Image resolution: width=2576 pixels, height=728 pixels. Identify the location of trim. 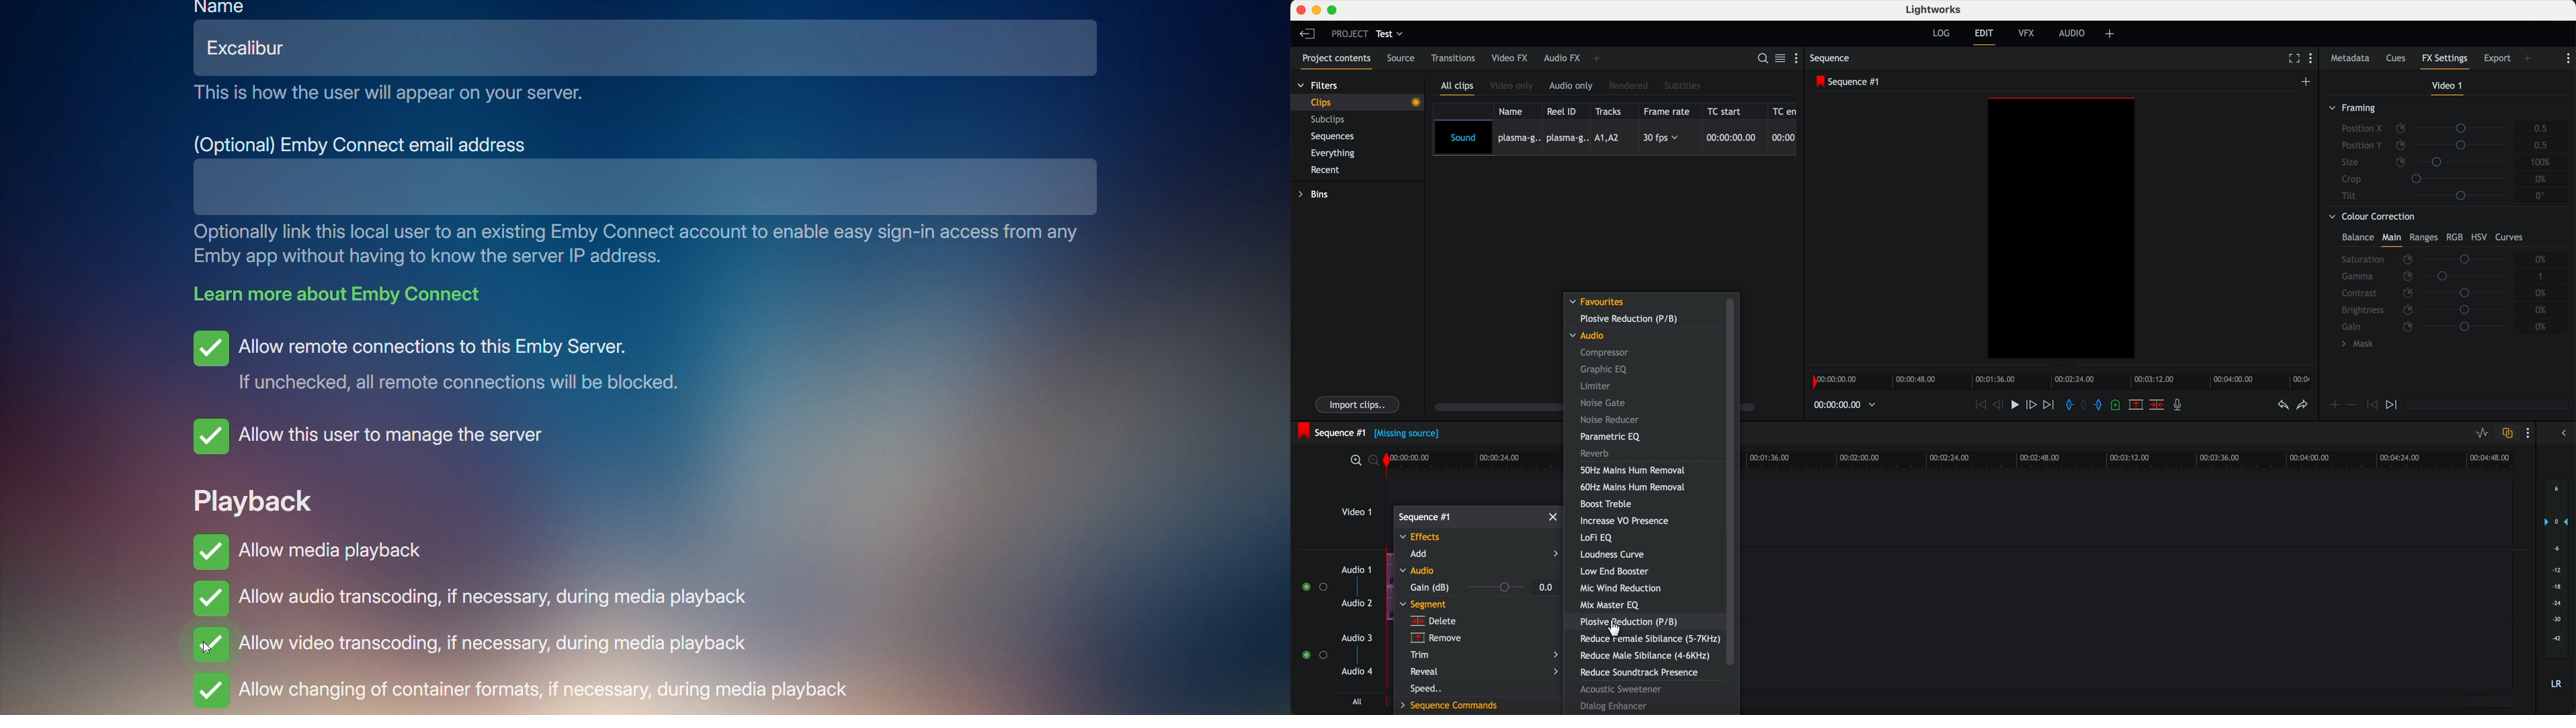
(1484, 655).